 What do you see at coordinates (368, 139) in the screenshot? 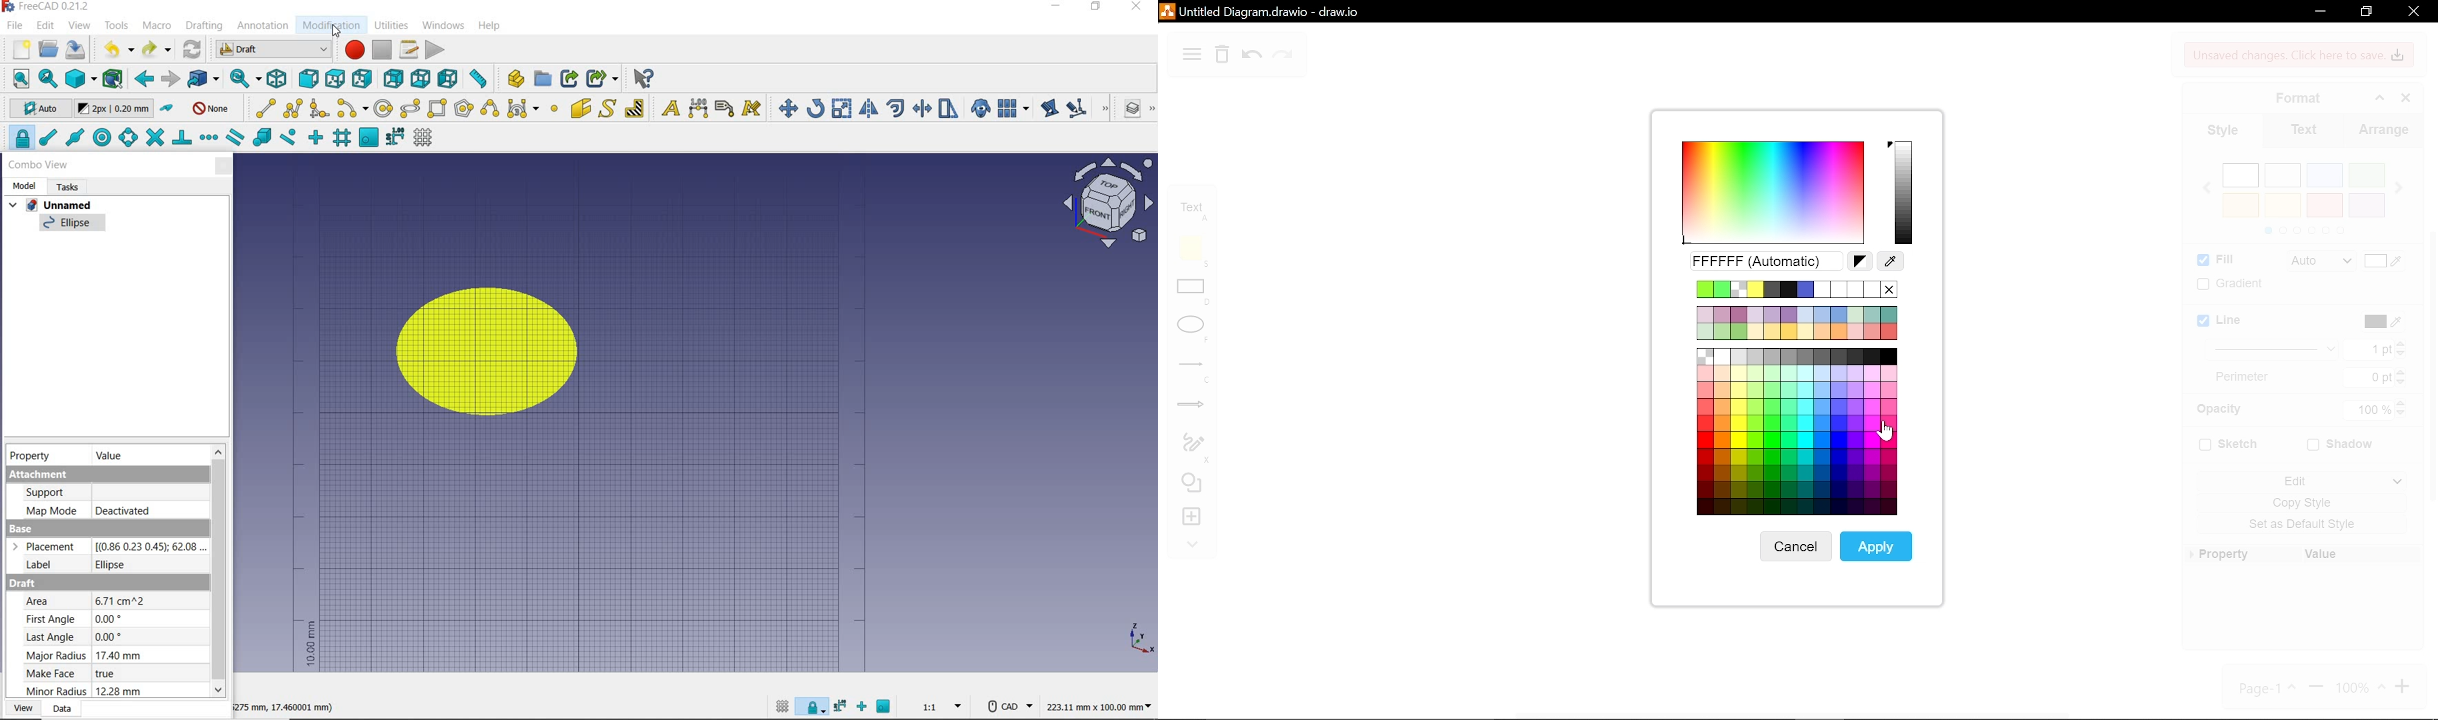
I see `snap working plane` at bounding box center [368, 139].